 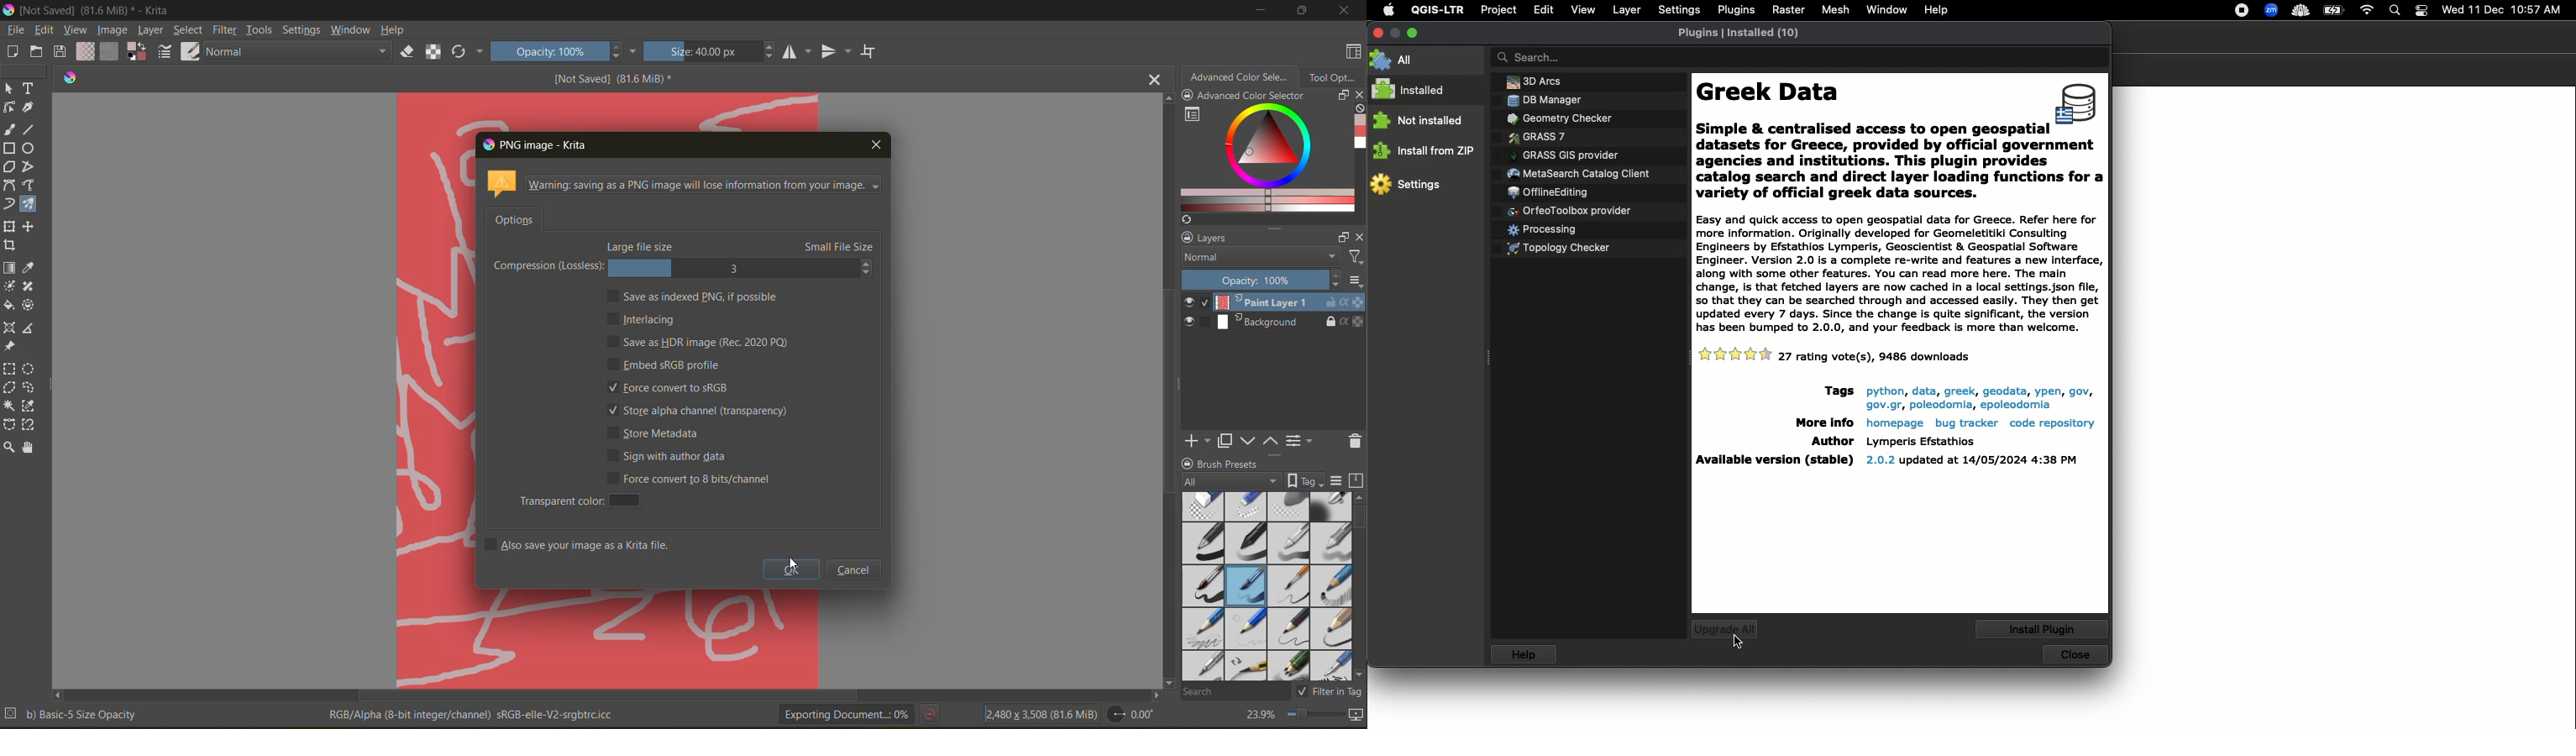 What do you see at coordinates (498, 184) in the screenshot?
I see `icon` at bounding box center [498, 184].